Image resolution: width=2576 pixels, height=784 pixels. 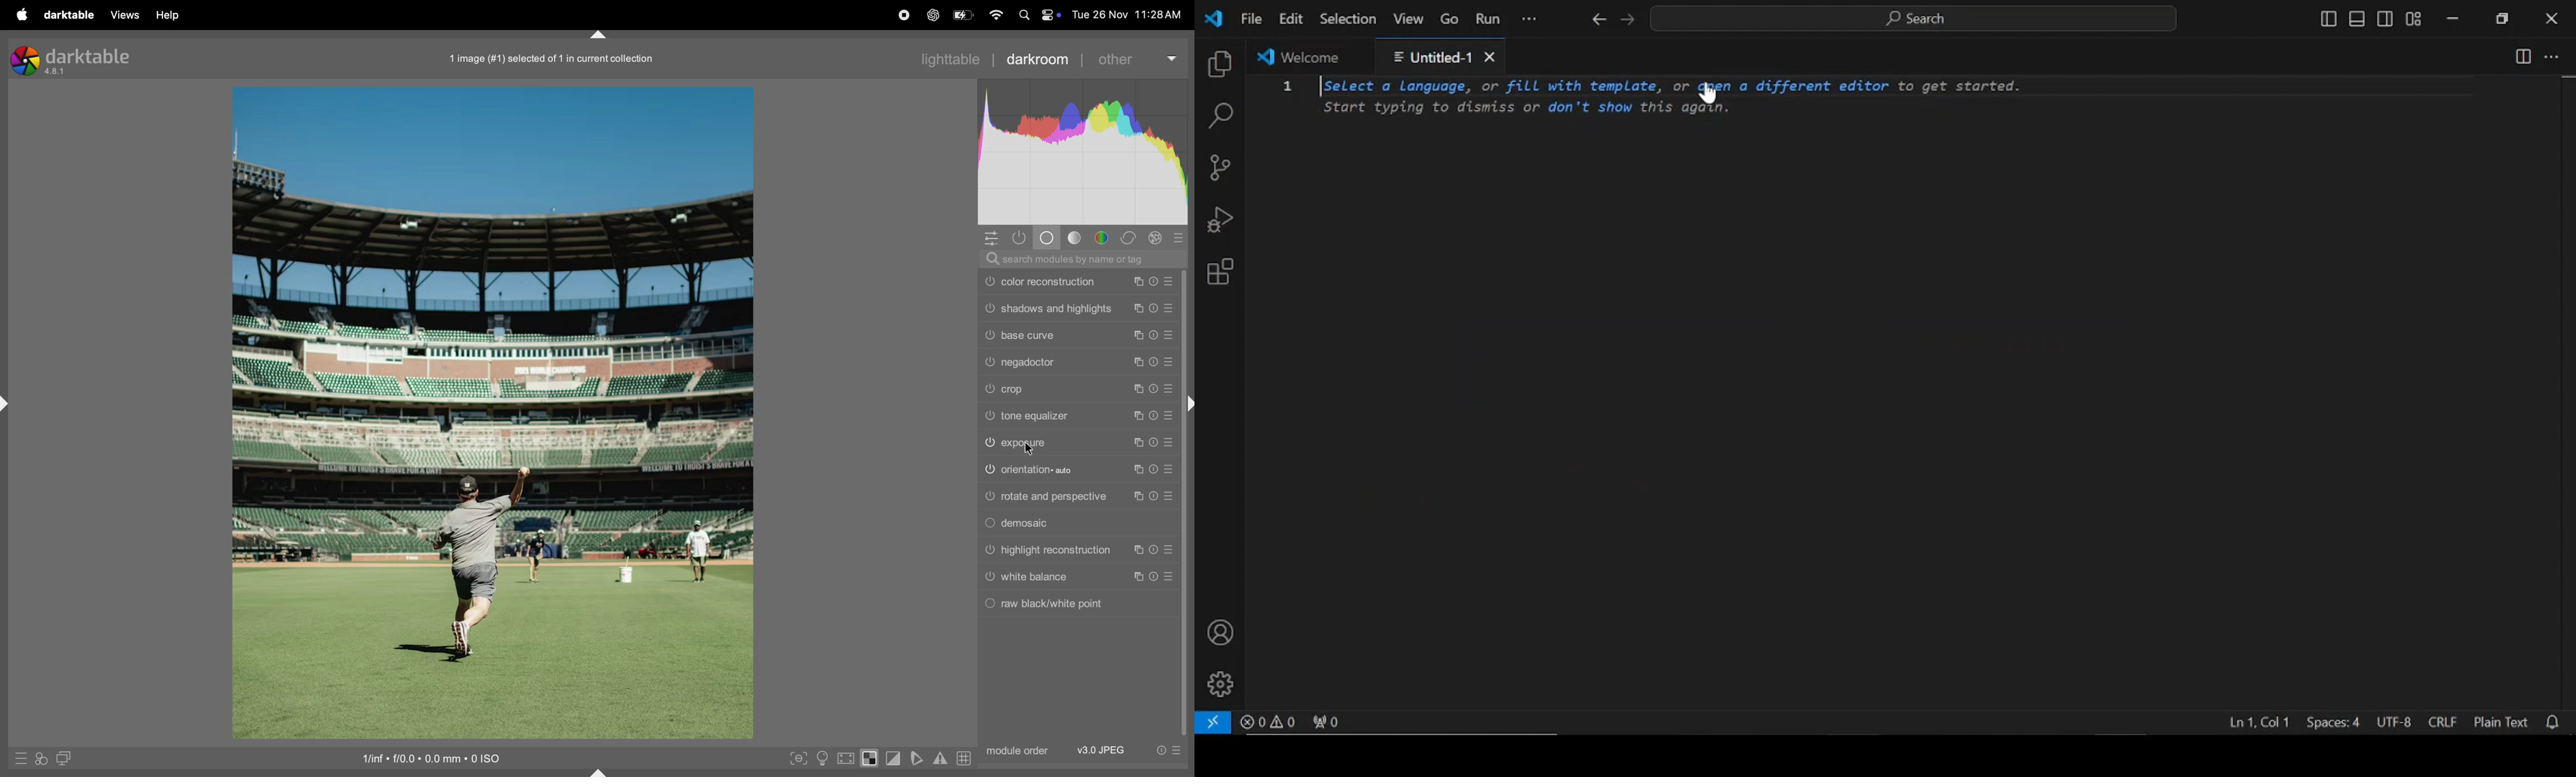 I want to click on exposure, so click(x=1029, y=445).